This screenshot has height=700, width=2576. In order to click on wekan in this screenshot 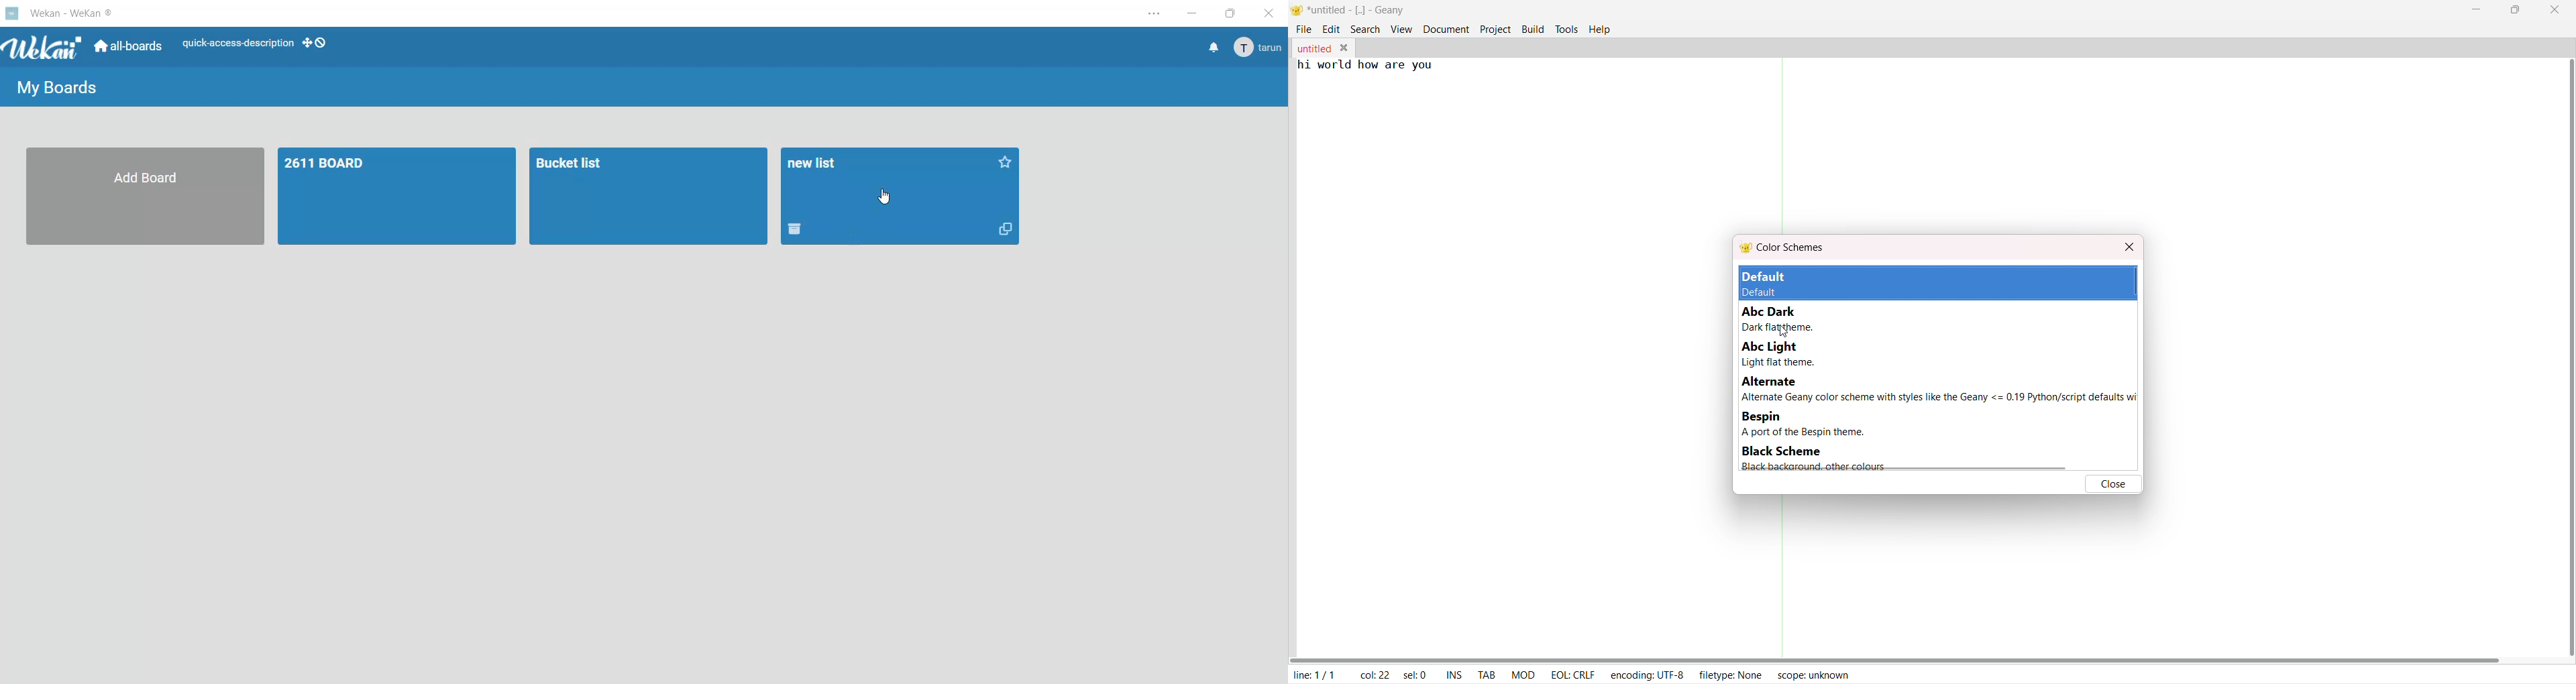, I will do `click(46, 49)`.